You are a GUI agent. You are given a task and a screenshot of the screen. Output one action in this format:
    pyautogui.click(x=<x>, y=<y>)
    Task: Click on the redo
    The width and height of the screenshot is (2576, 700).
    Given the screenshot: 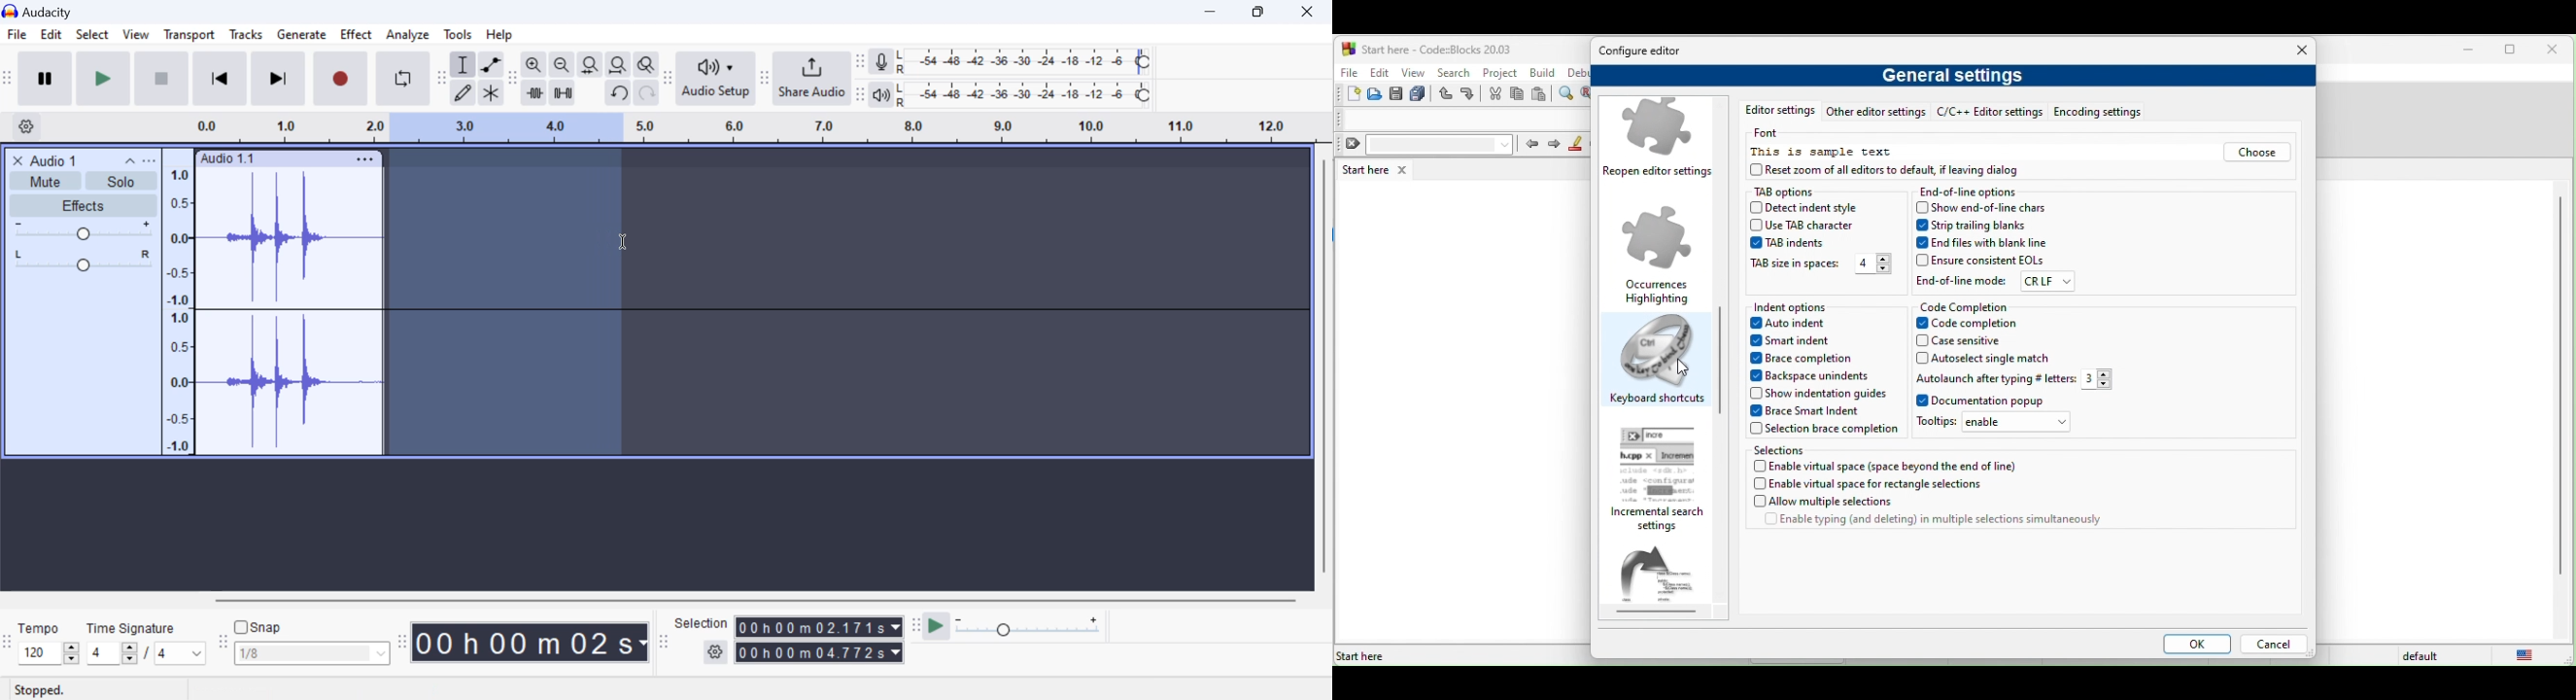 What is the action you would take?
    pyautogui.click(x=1470, y=94)
    